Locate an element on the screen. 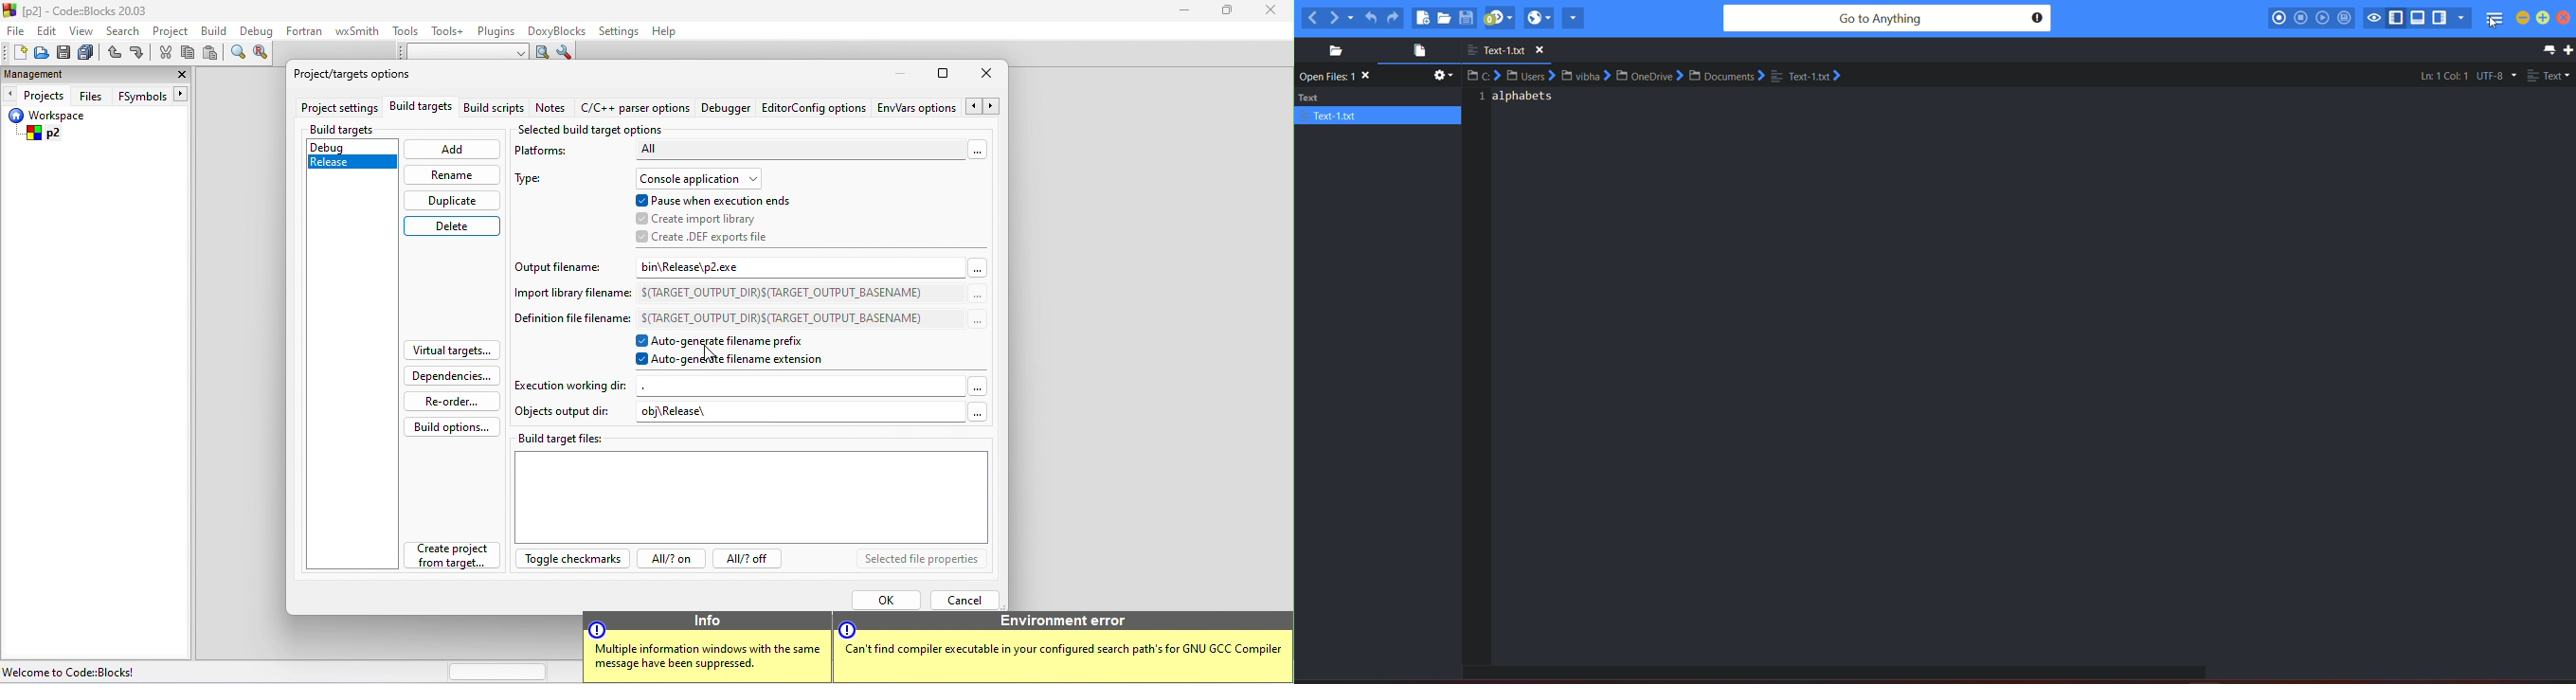 This screenshot has width=2576, height=700. maximize is located at coordinates (1228, 14).